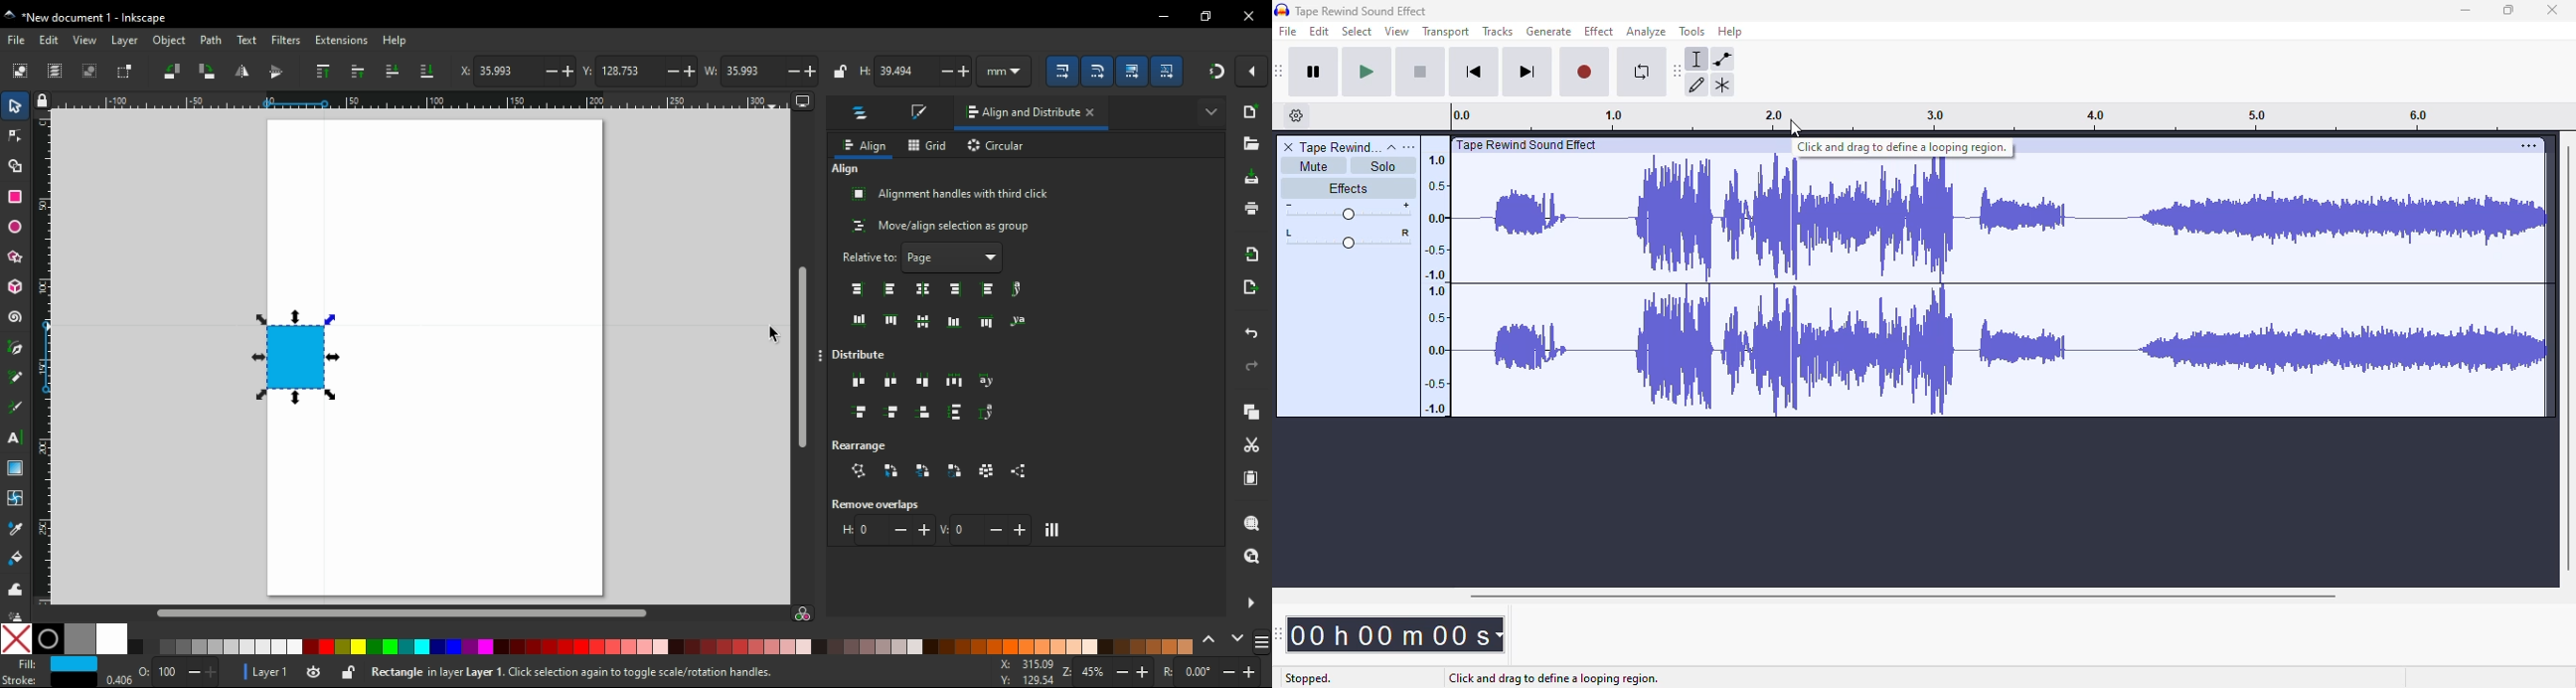  I want to click on distribute horizontally with even horizontal gaps, so click(956, 383).